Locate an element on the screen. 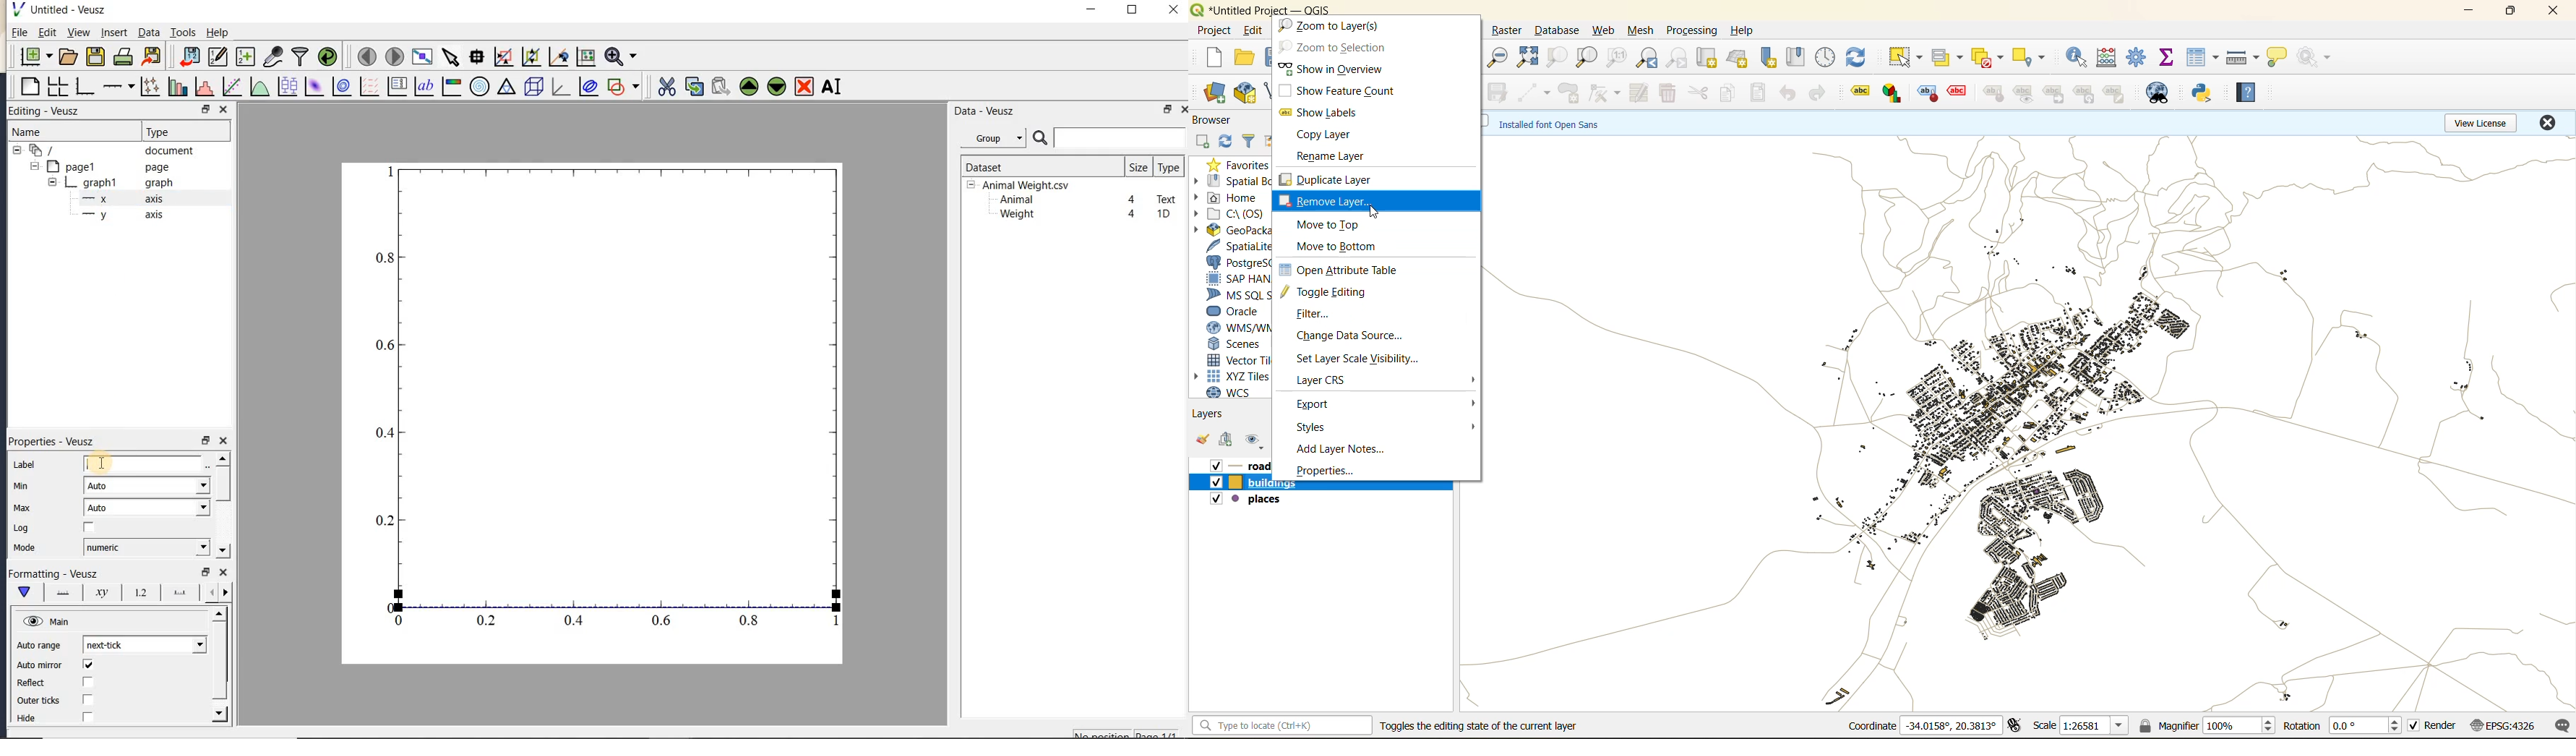 The height and width of the screenshot is (756, 2576). scrollbar is located at coordinates (221, 505).